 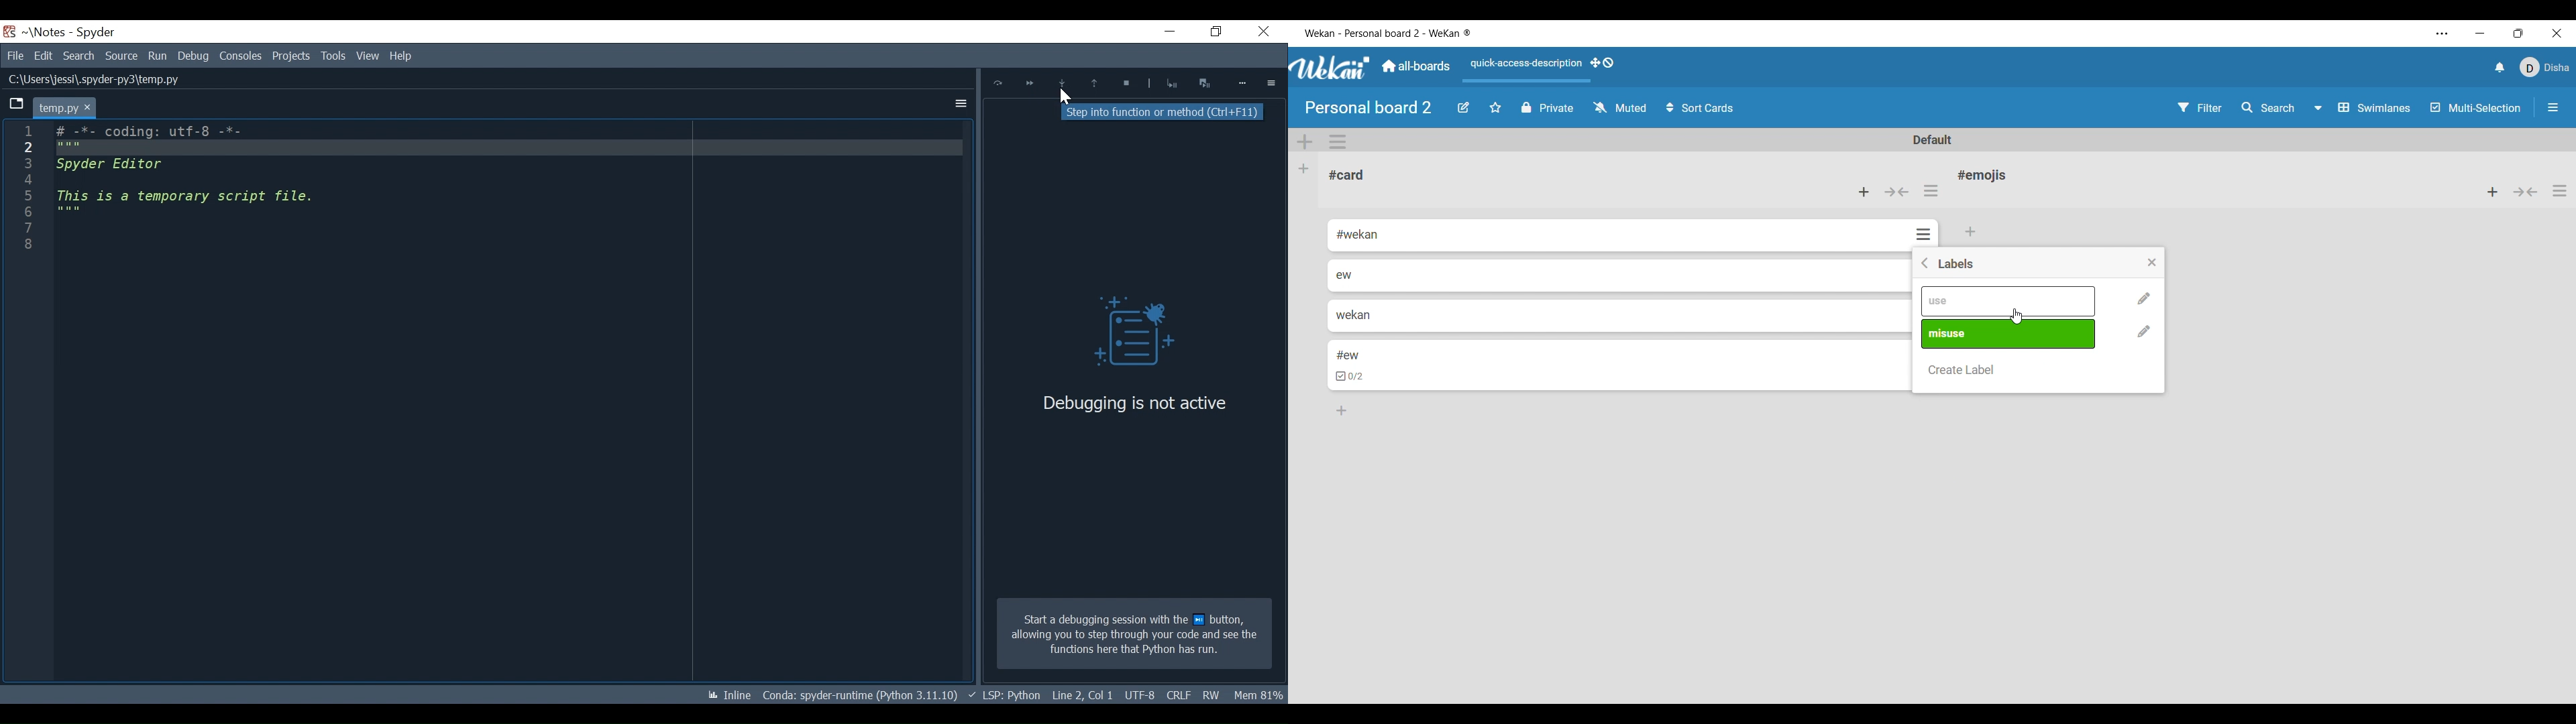 What do you see at coordinates (1124, 335) in the screenshot?
I see `Debug` at bounding box center [1124, 335].